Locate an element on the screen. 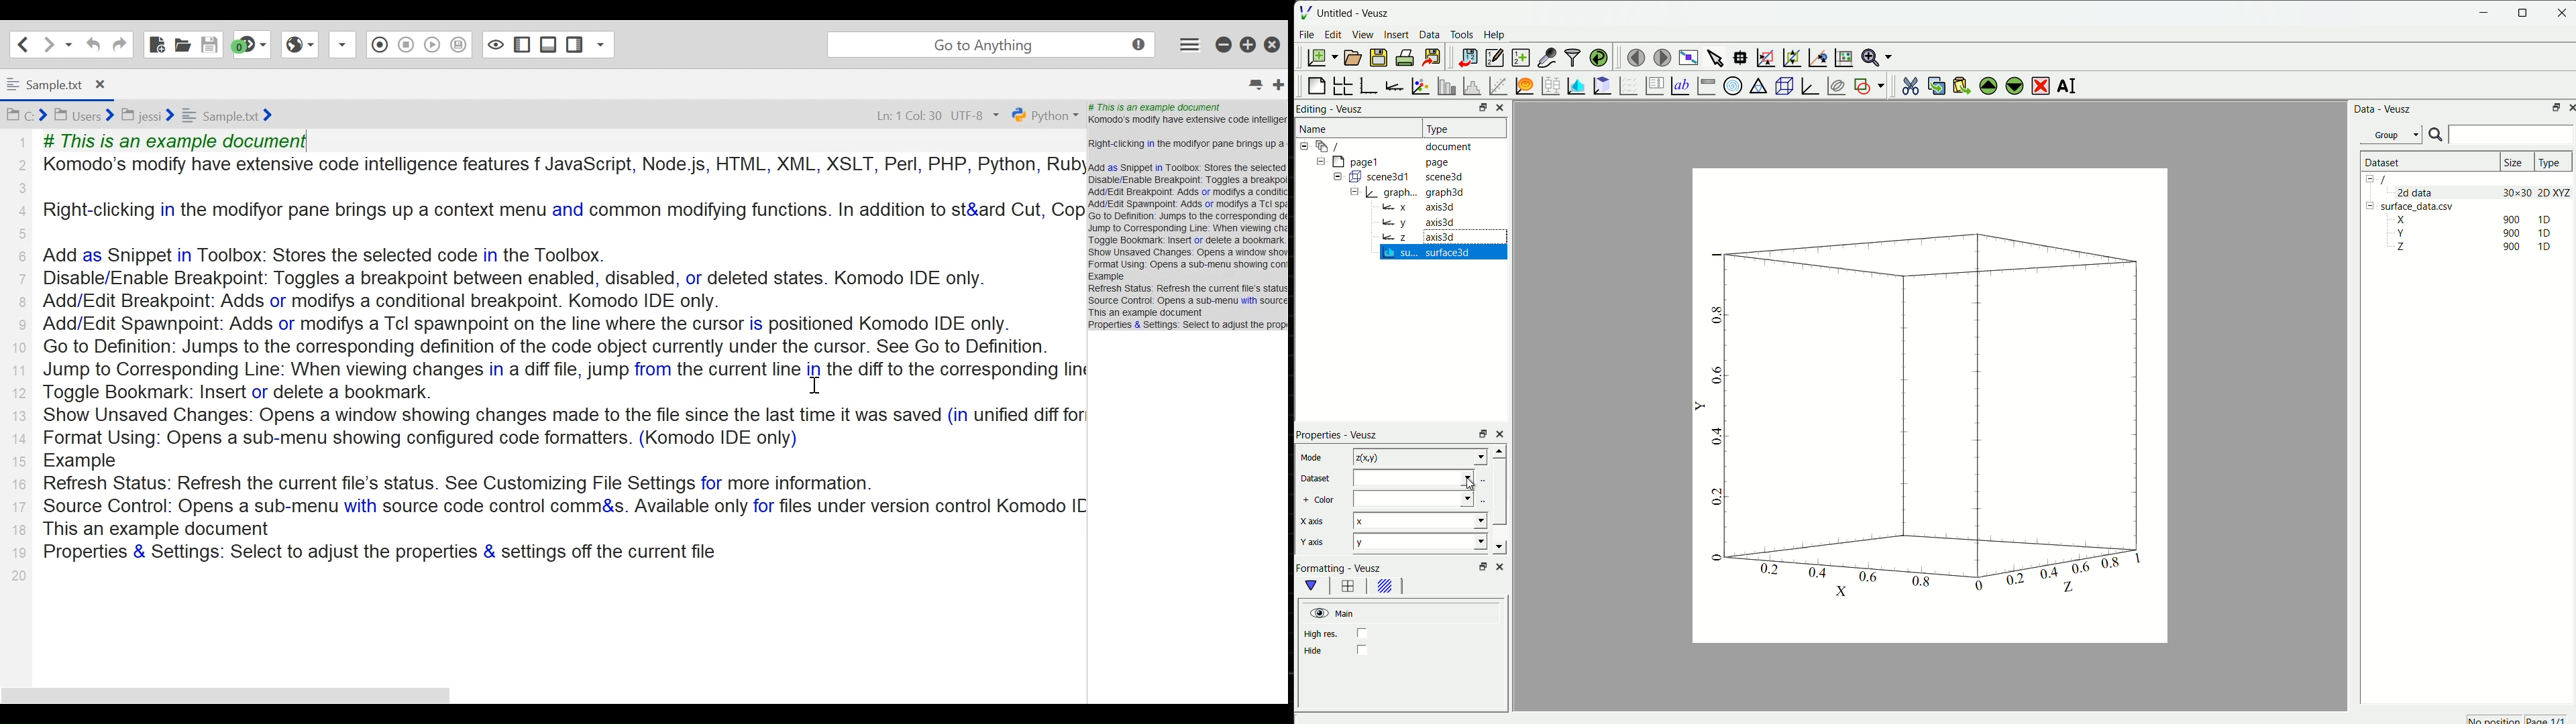 Image resolution: width=2576 pixels, height=728 pixels. Restore is located at coordinates (1247, 44).